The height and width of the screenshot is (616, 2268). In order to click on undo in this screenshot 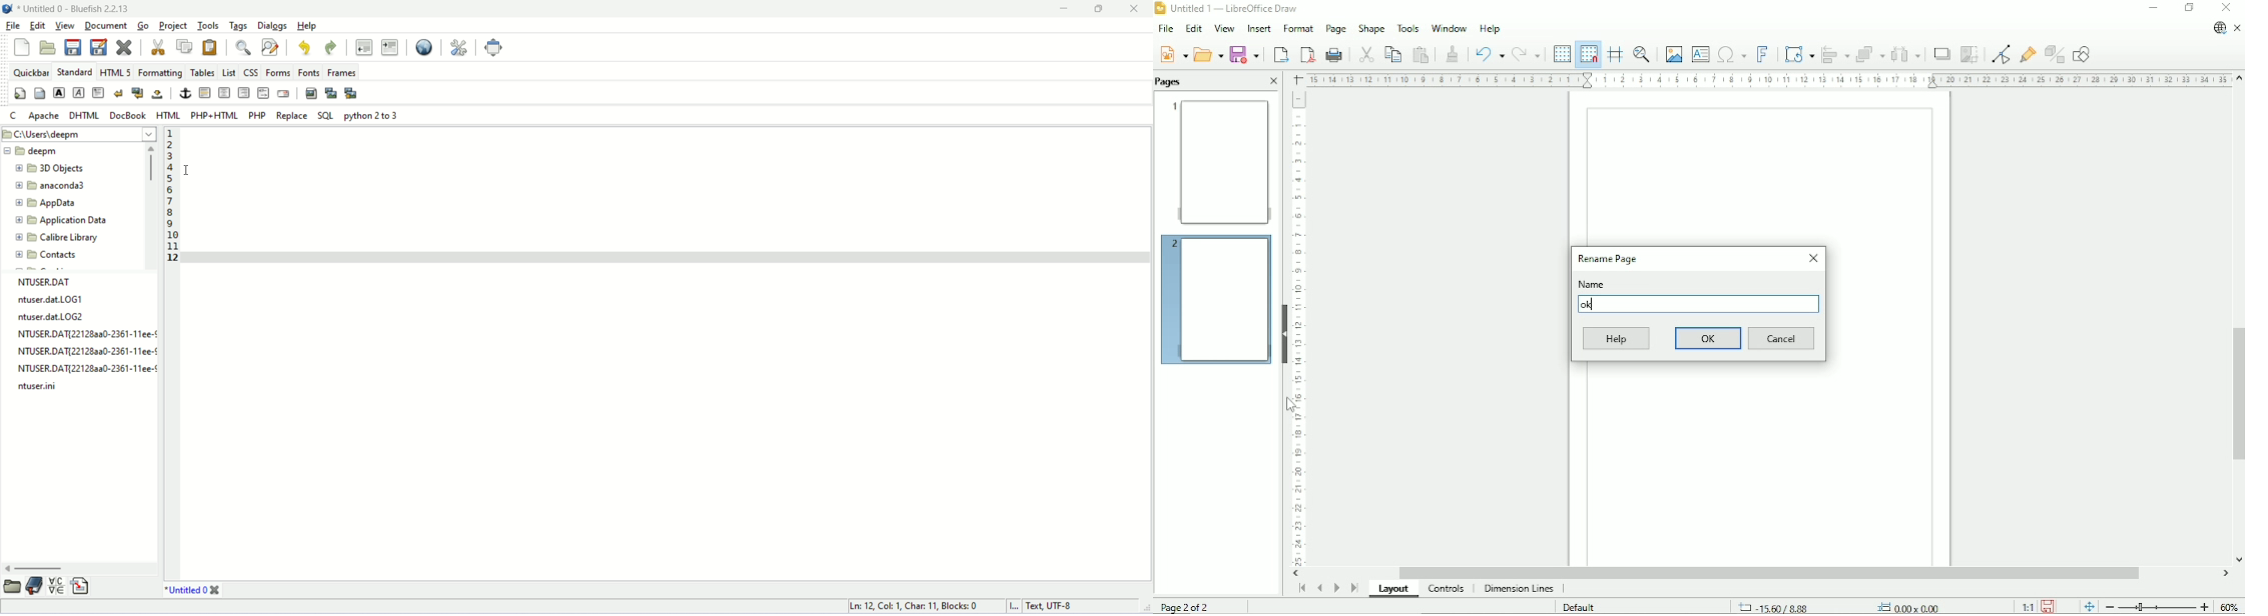, I will do `click(303, 47)`.